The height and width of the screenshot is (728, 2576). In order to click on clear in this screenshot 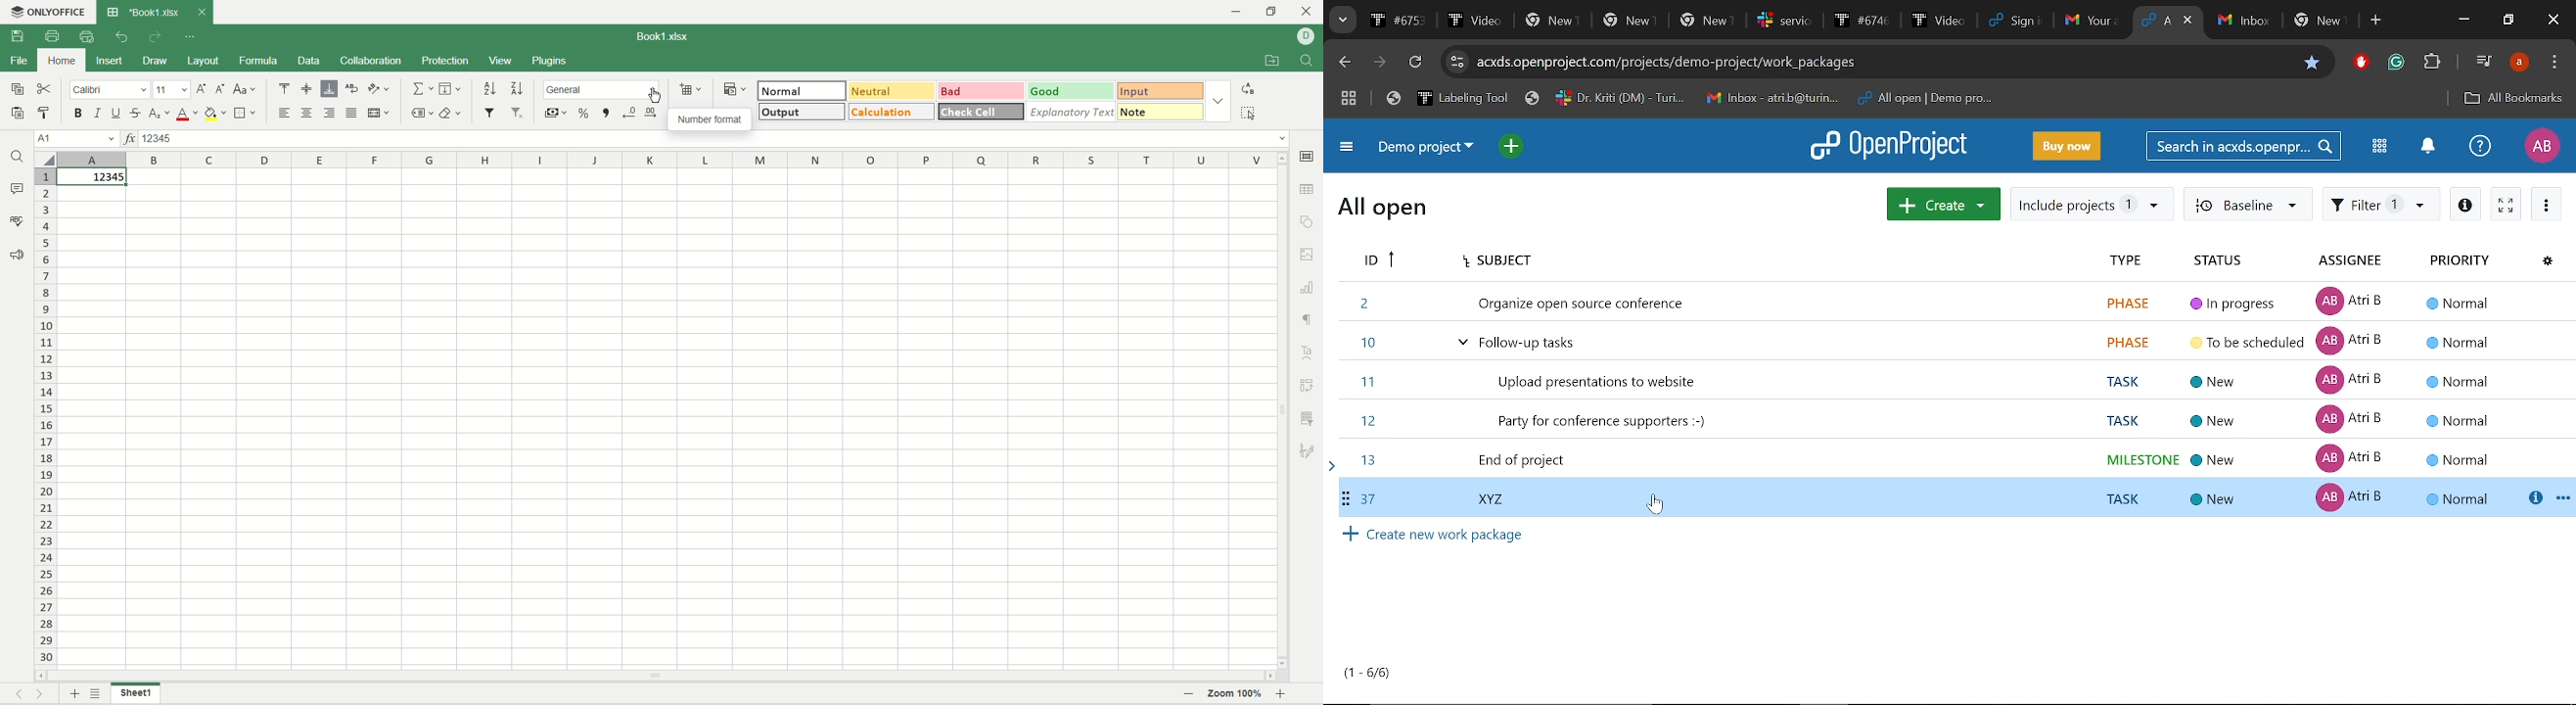, I will do `click(453, 114)`.